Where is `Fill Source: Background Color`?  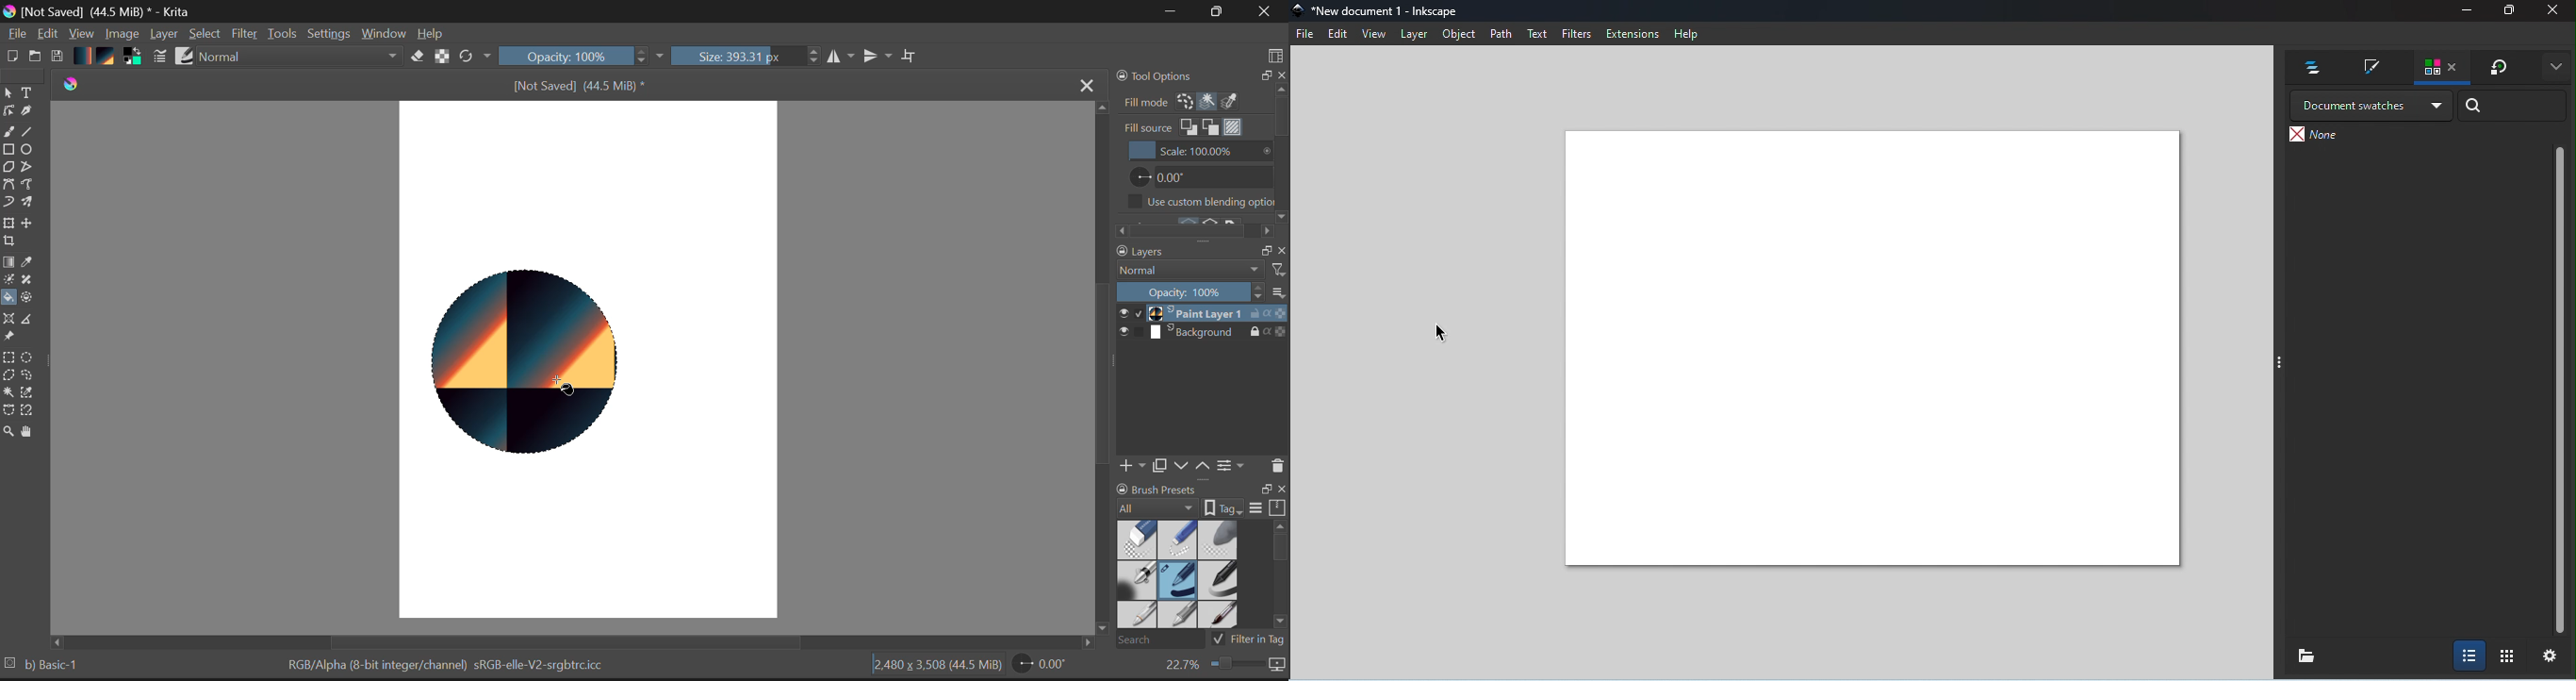
Fill Source: Background Color is located at coordinates (1211, 127).